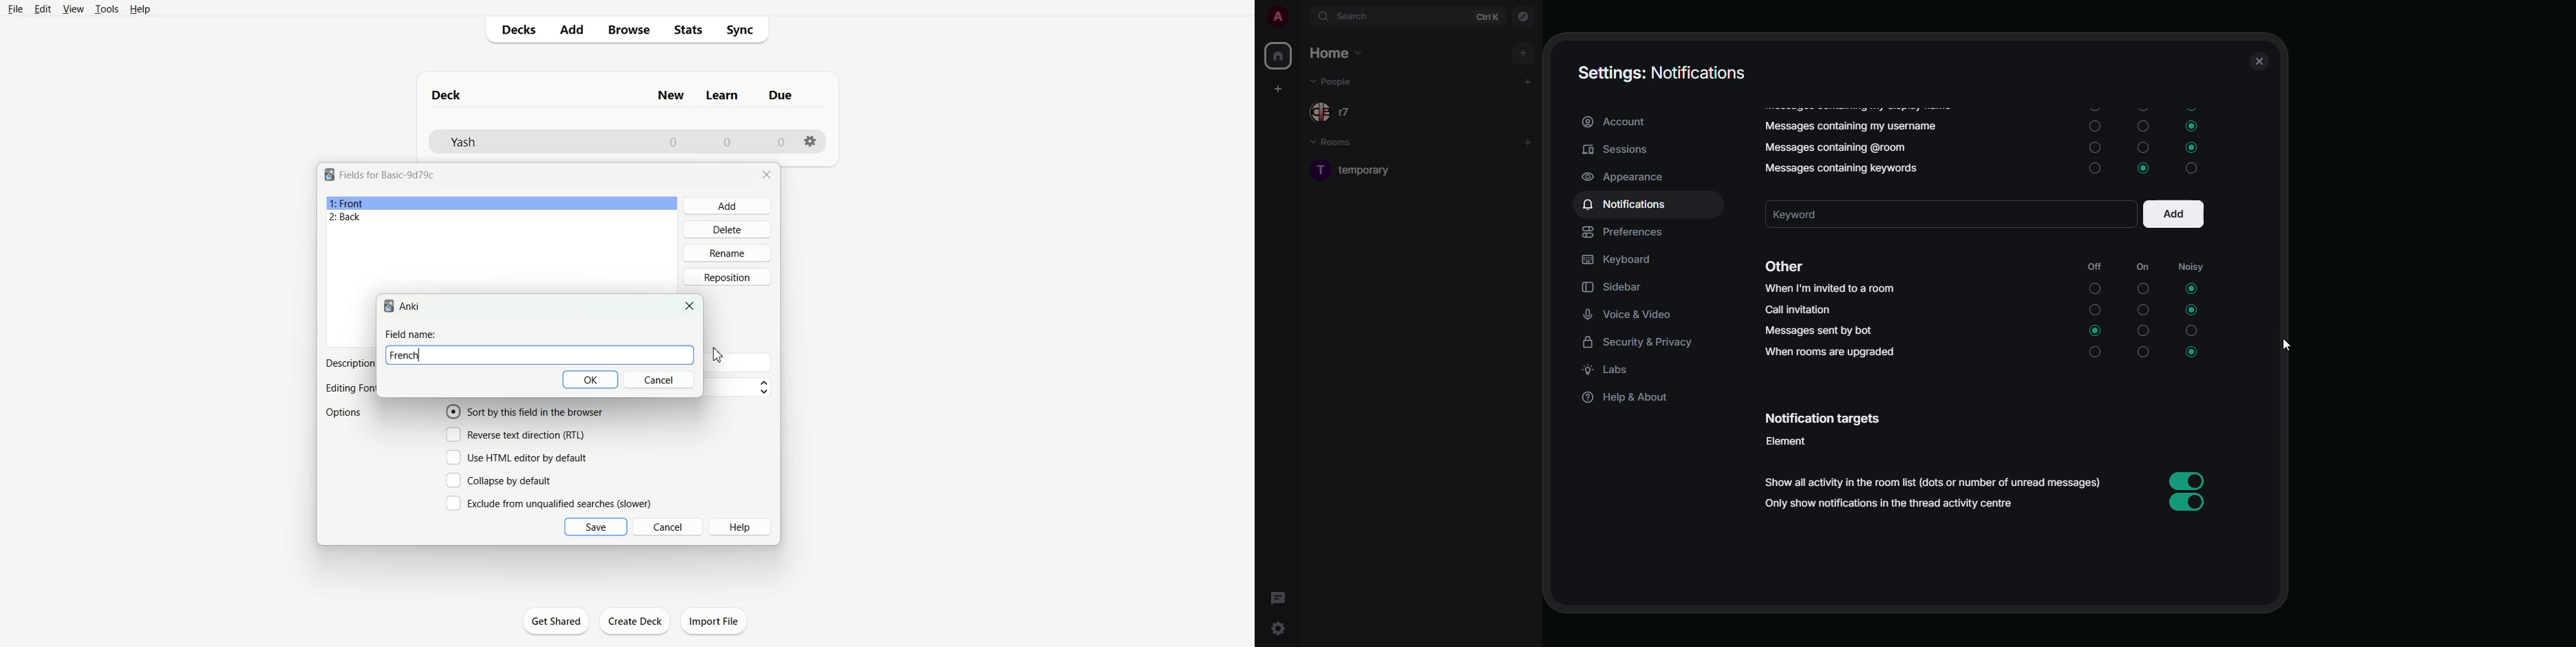 The width and height of the screenshot is (2576, 672). I want to click on messages containing keywords, so click(1835, 166).